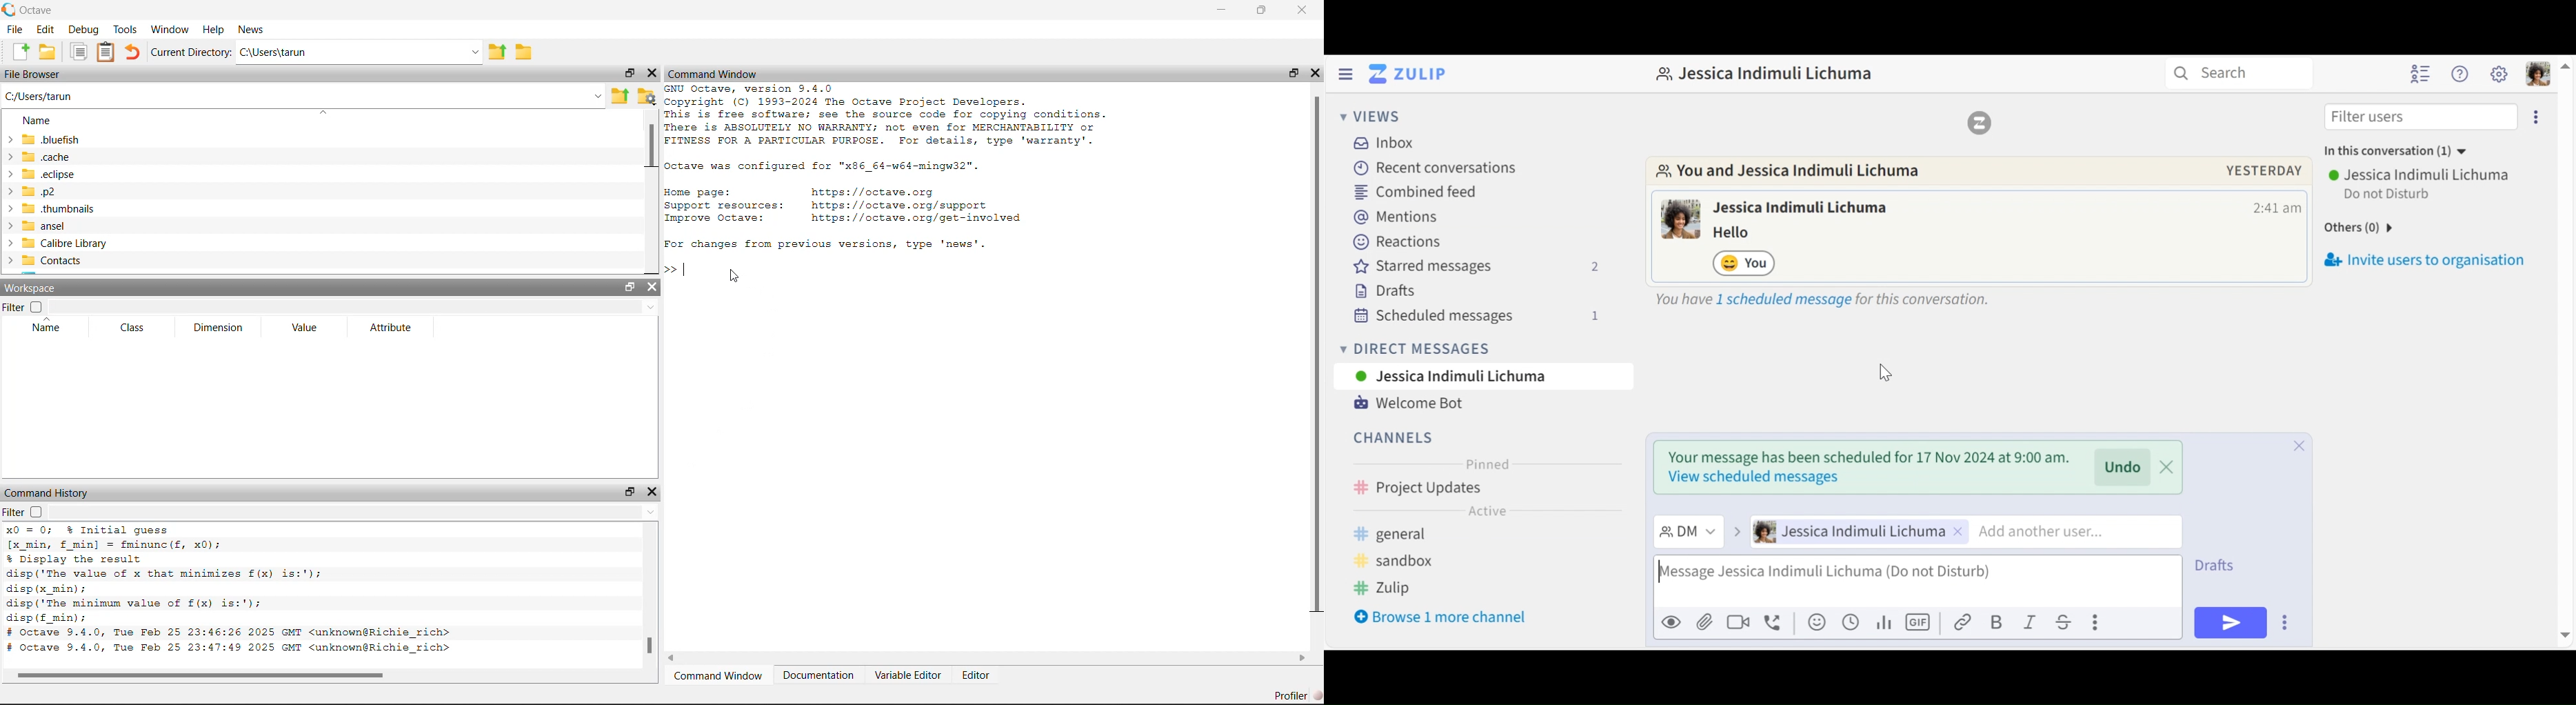 The image size is (2576, 728). Describe the element at coordinates (2030, 622) in the screenshot. I see `Italics` at that location.